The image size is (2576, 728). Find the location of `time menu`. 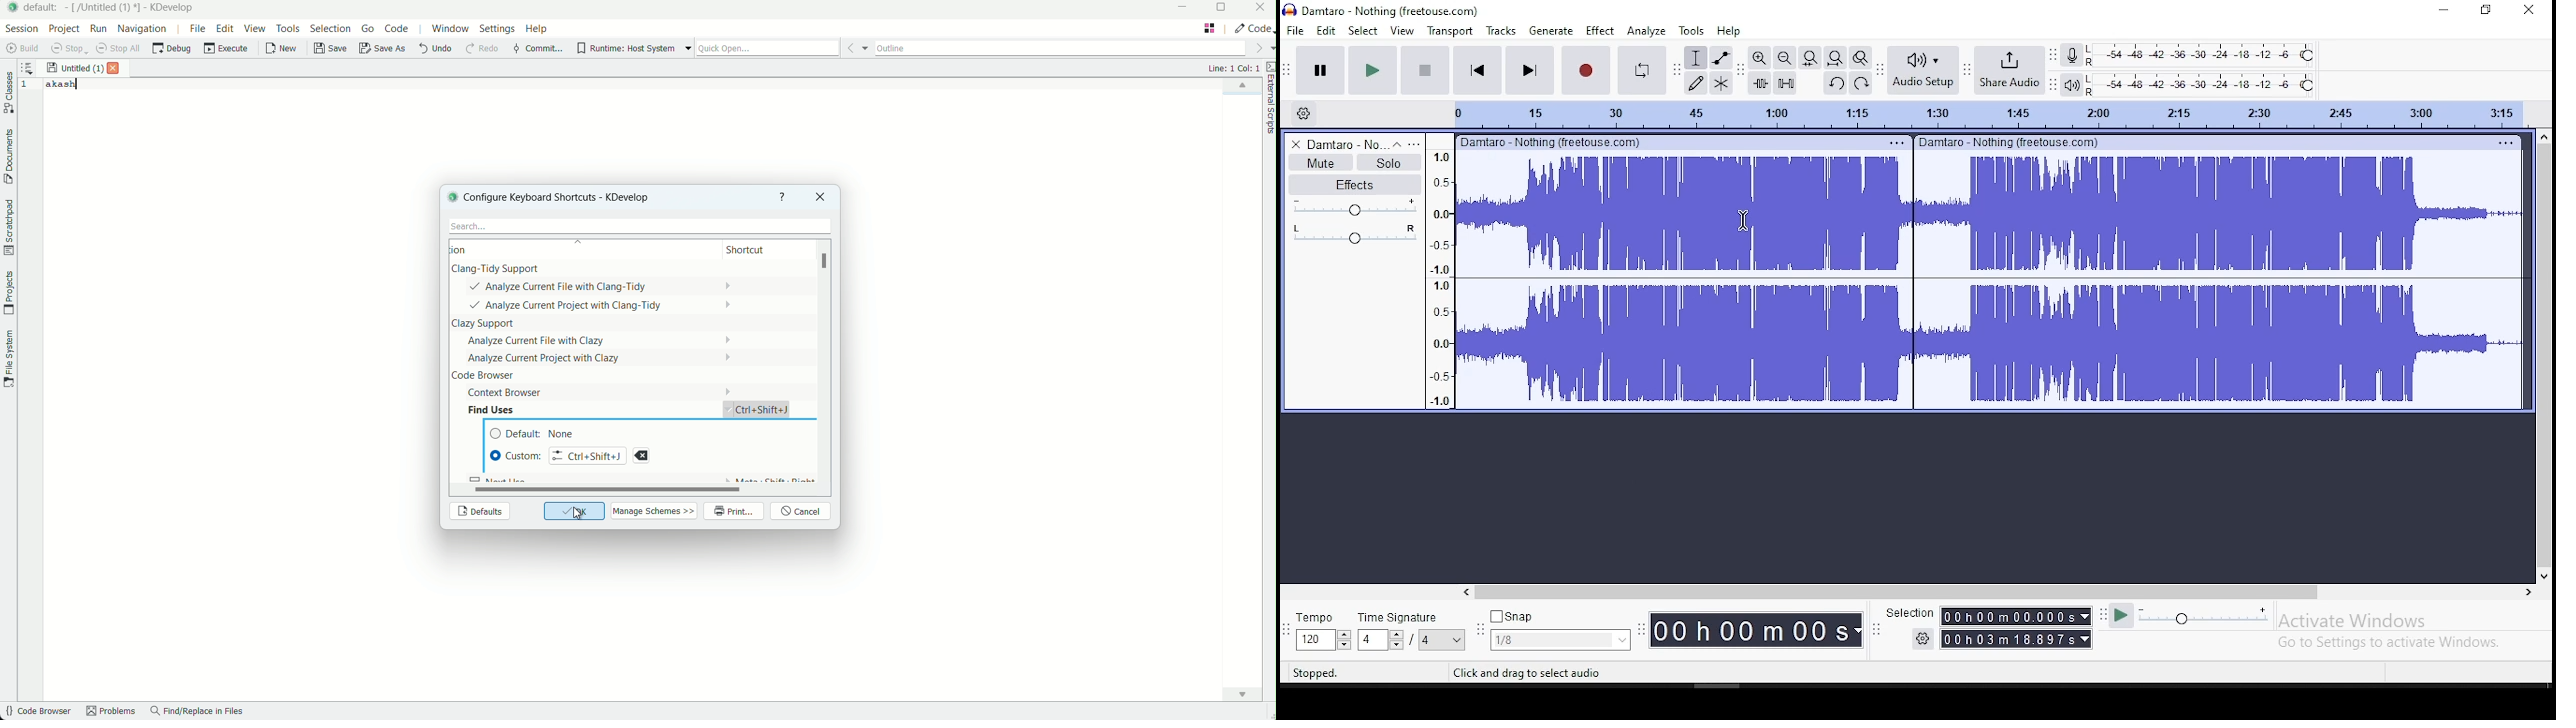

time menu is located at coordinates (1756, 630).